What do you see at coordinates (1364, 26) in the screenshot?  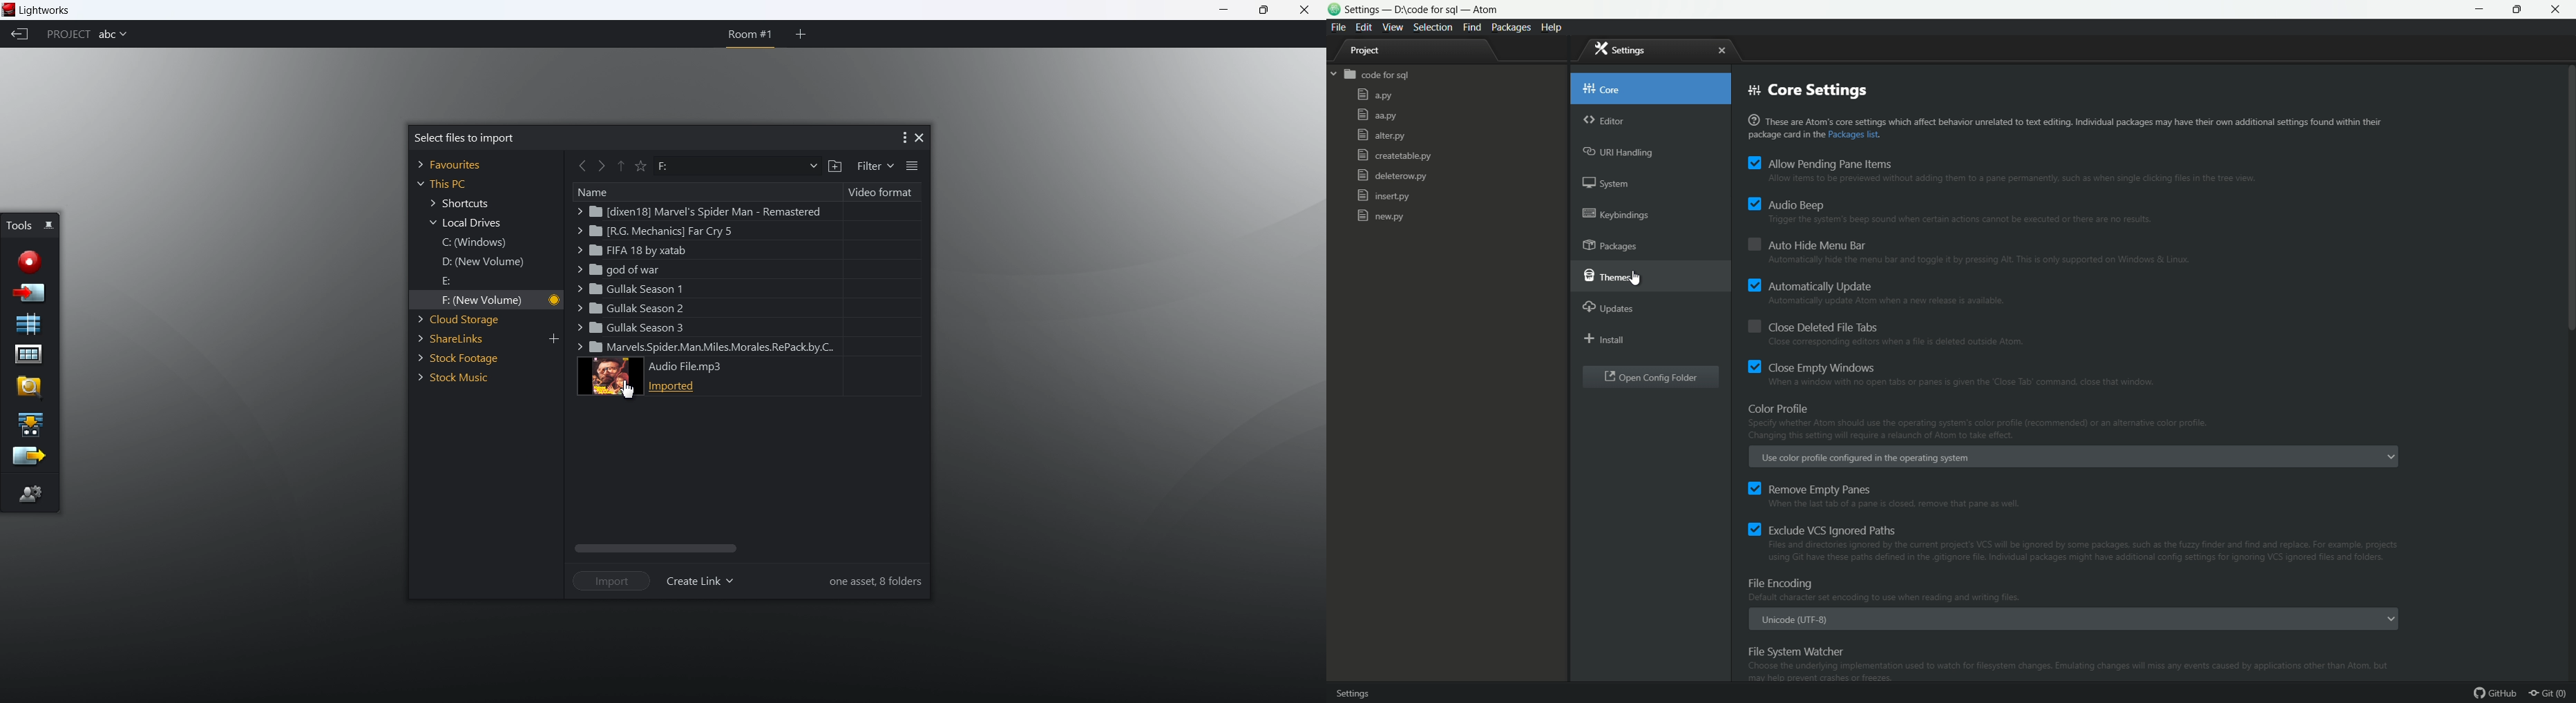 I see `edit menu` at bounding box center [1364, 26].